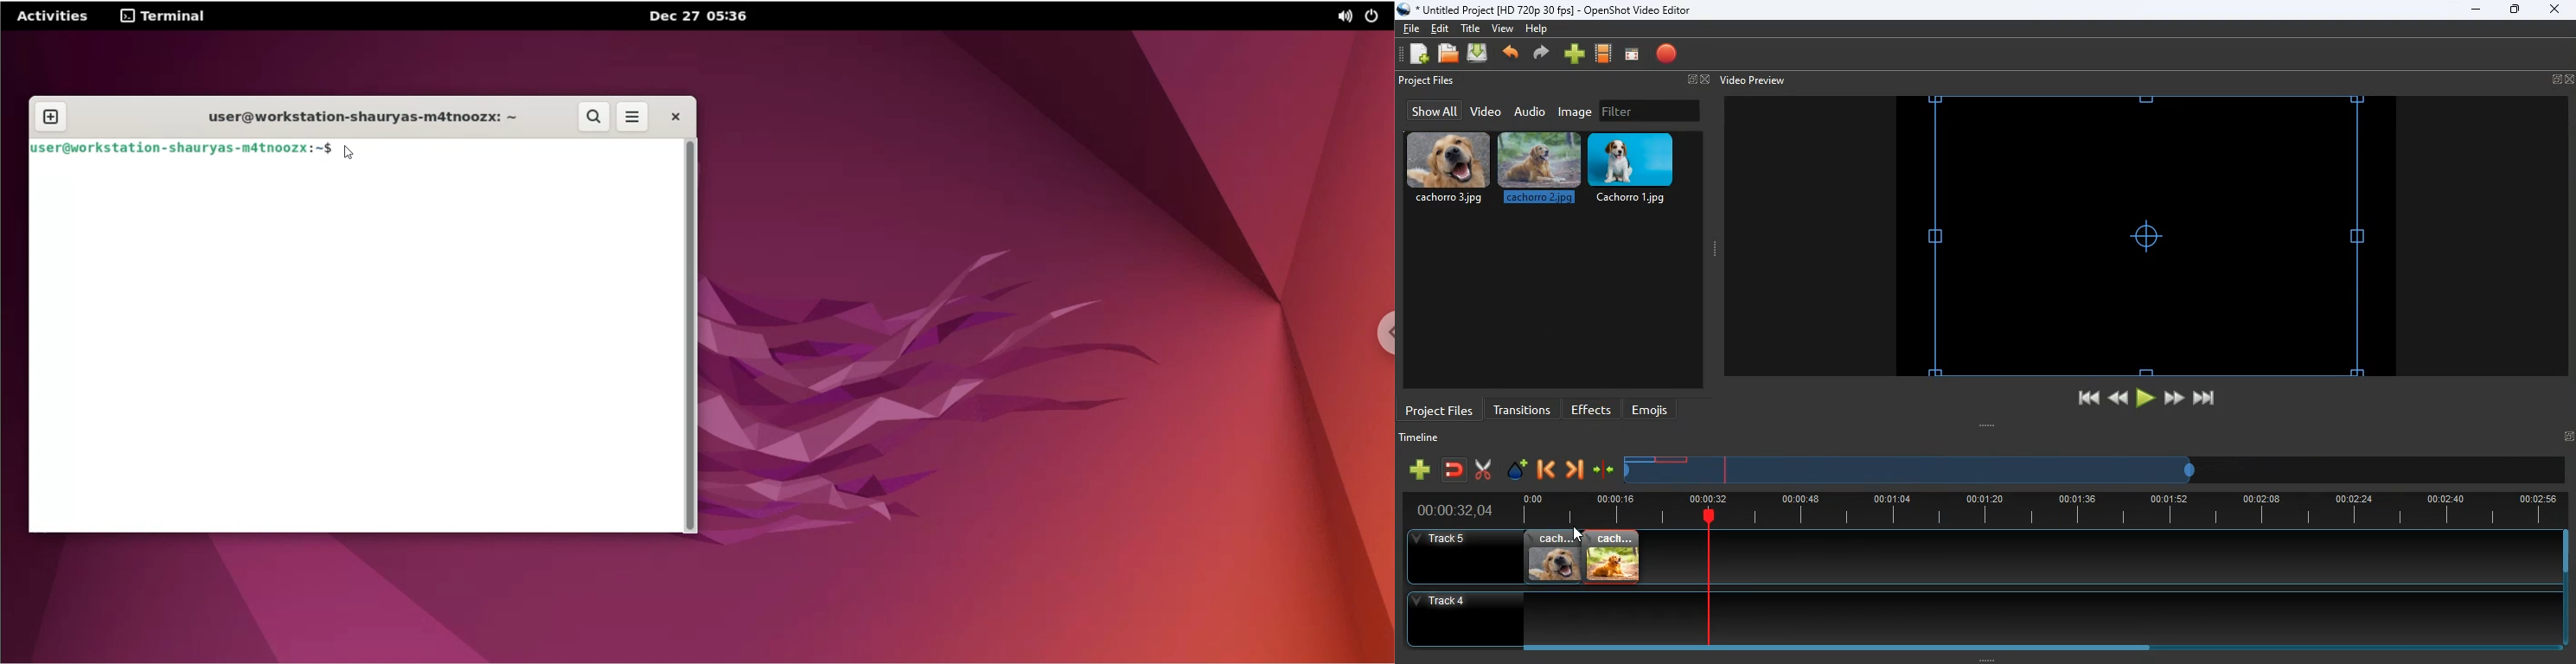 Image resolution: width=2576 pixels, height=672 pixels. I want to click on cachorro.1.jpg, so click(1638, 169).